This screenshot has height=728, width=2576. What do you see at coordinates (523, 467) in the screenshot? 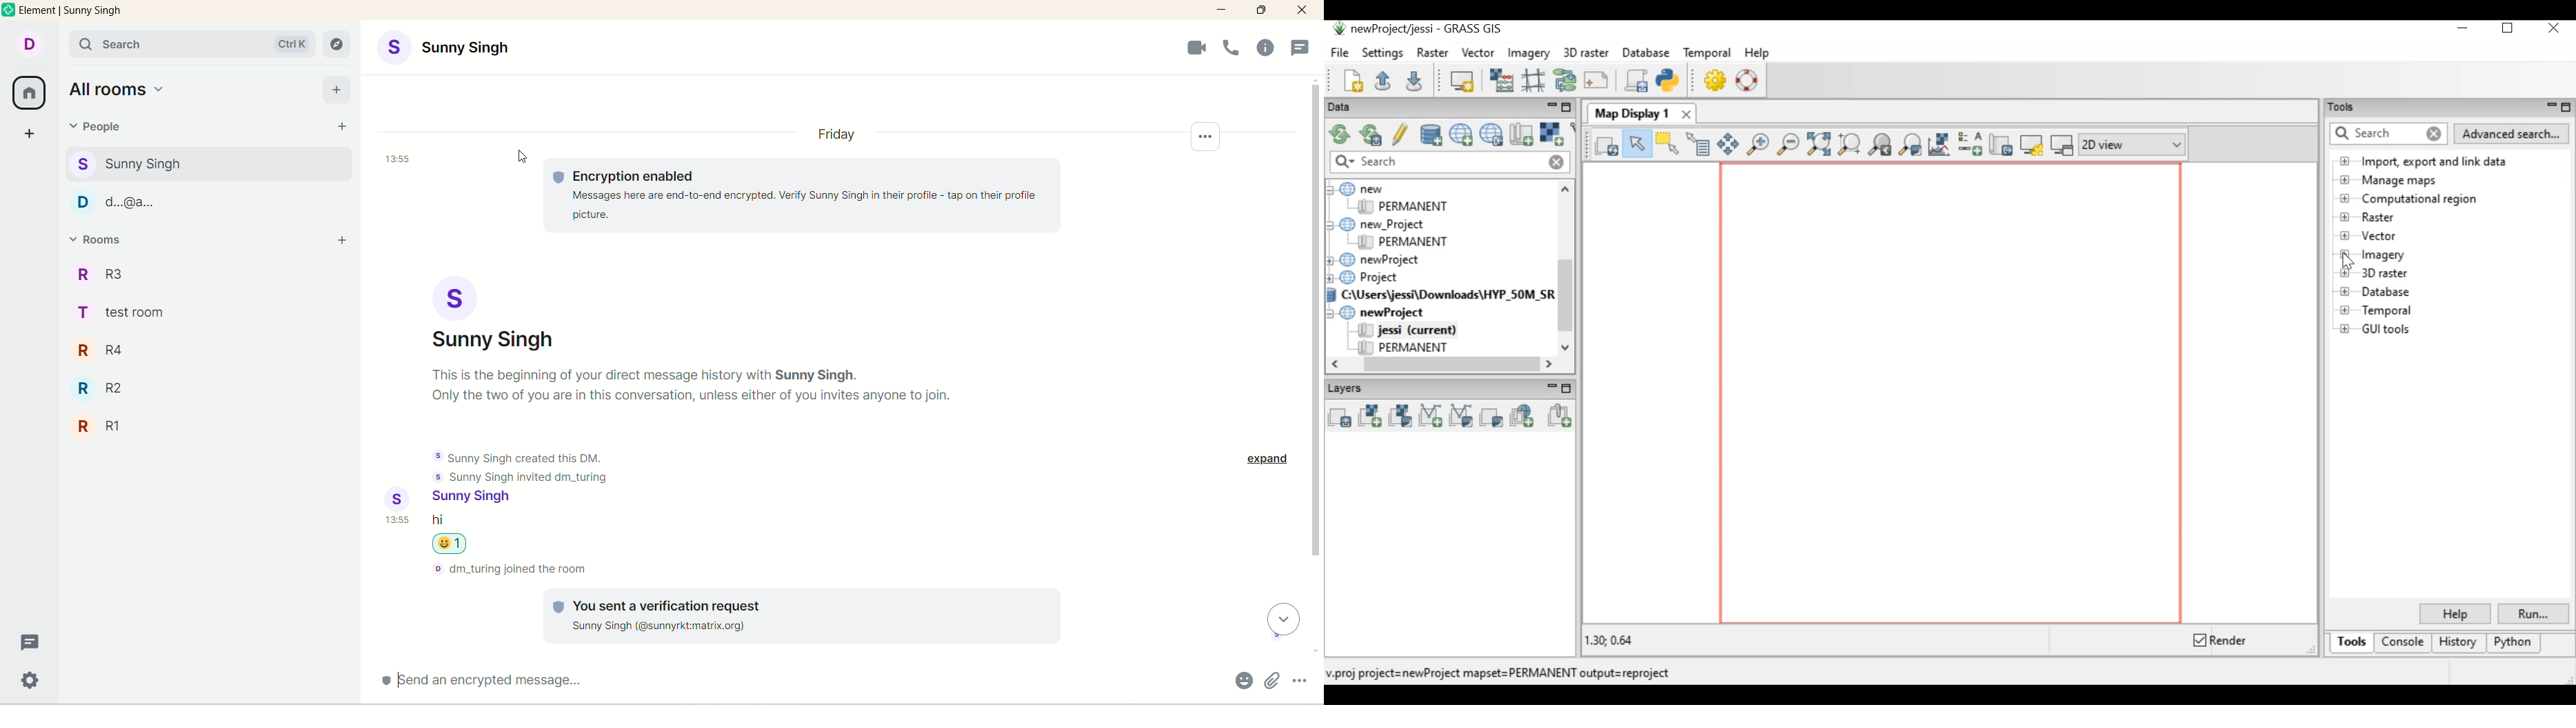
I see `text` at bounding box center [523, 467].